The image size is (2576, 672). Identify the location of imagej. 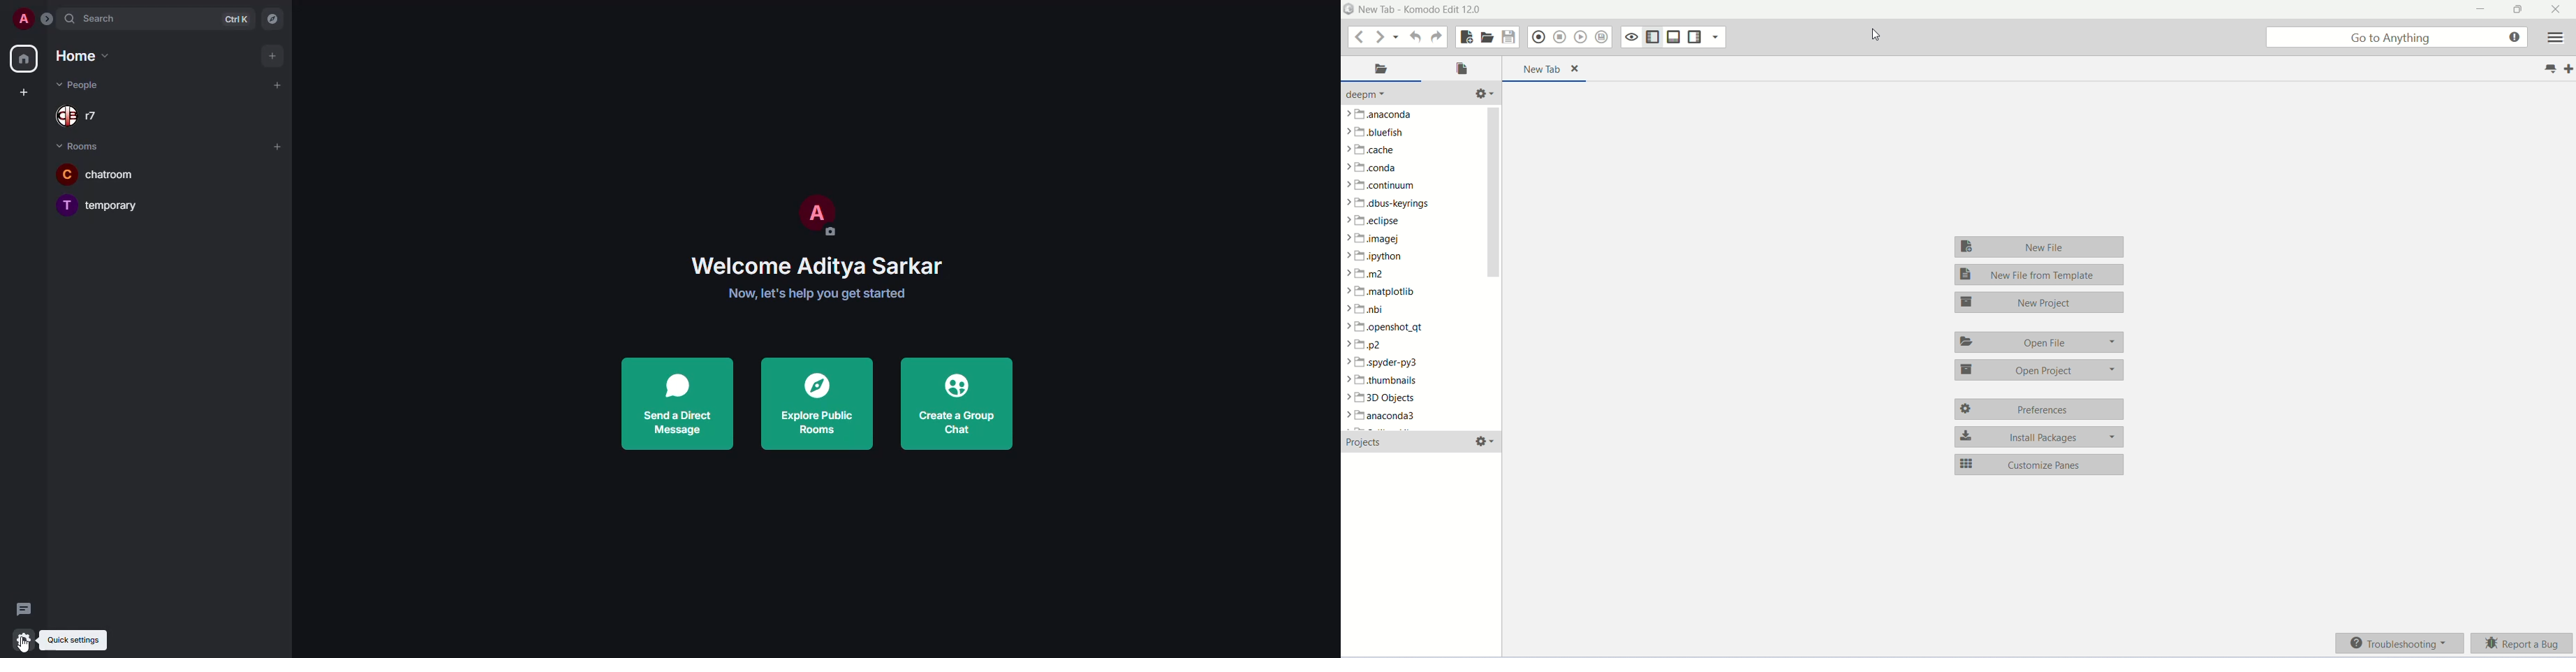
(1374, 240).